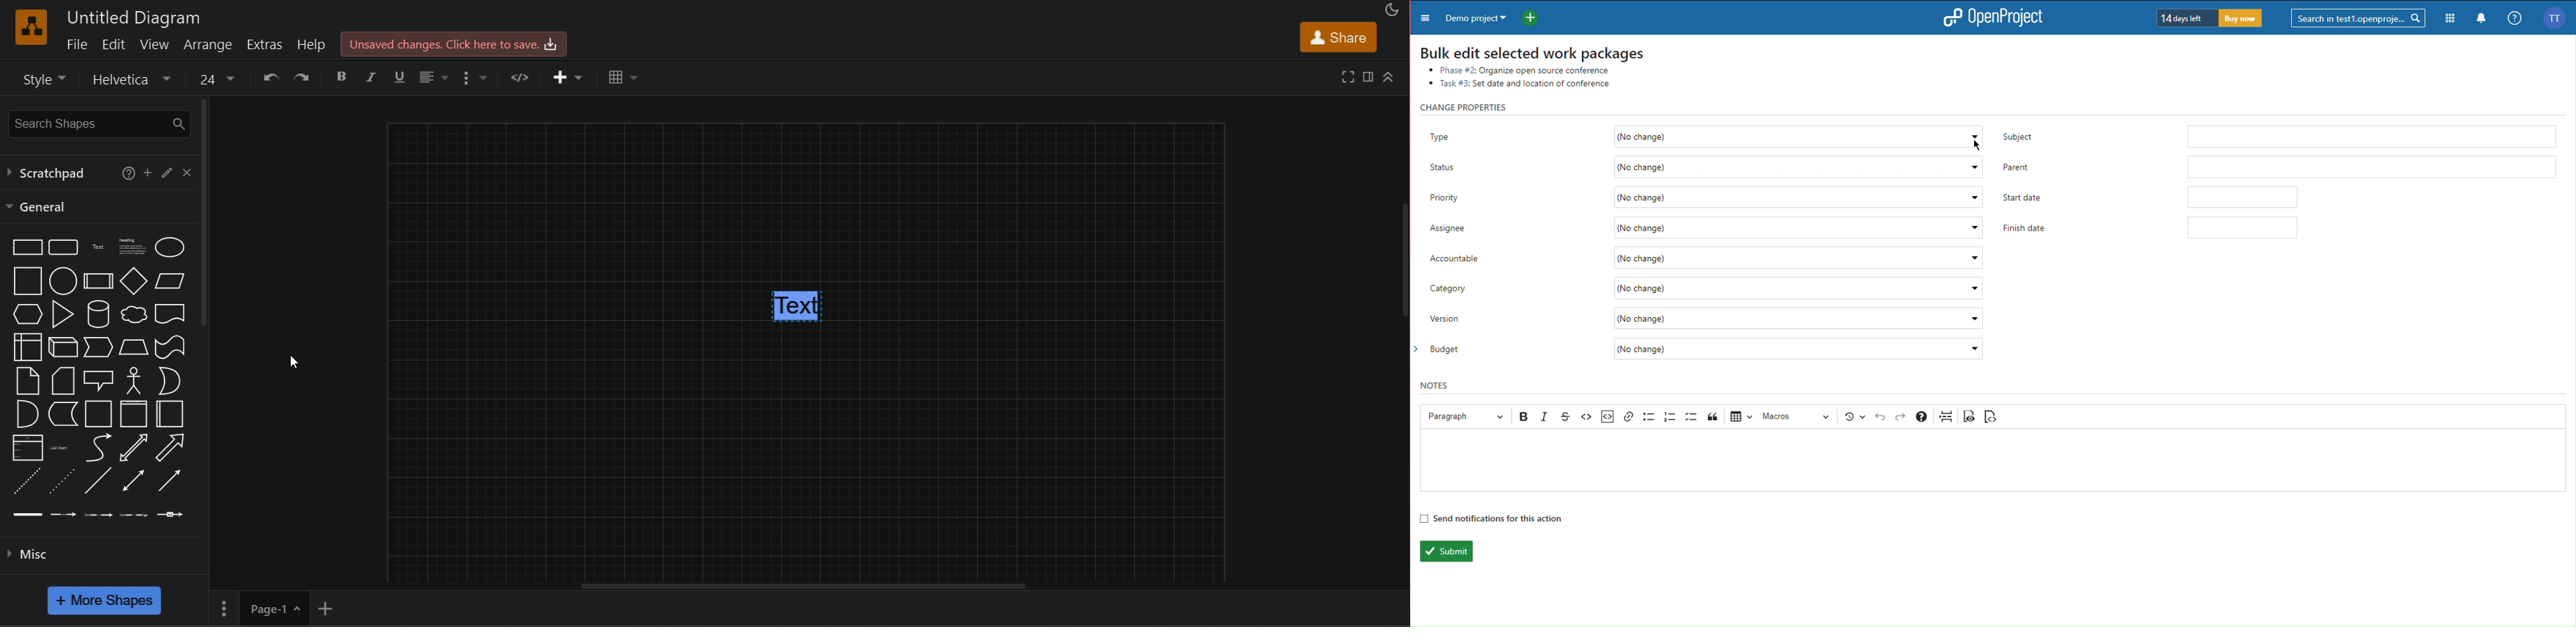  Describe the element at coordinates (63, 413) in the screenshot. I see `Data storage` at that location.